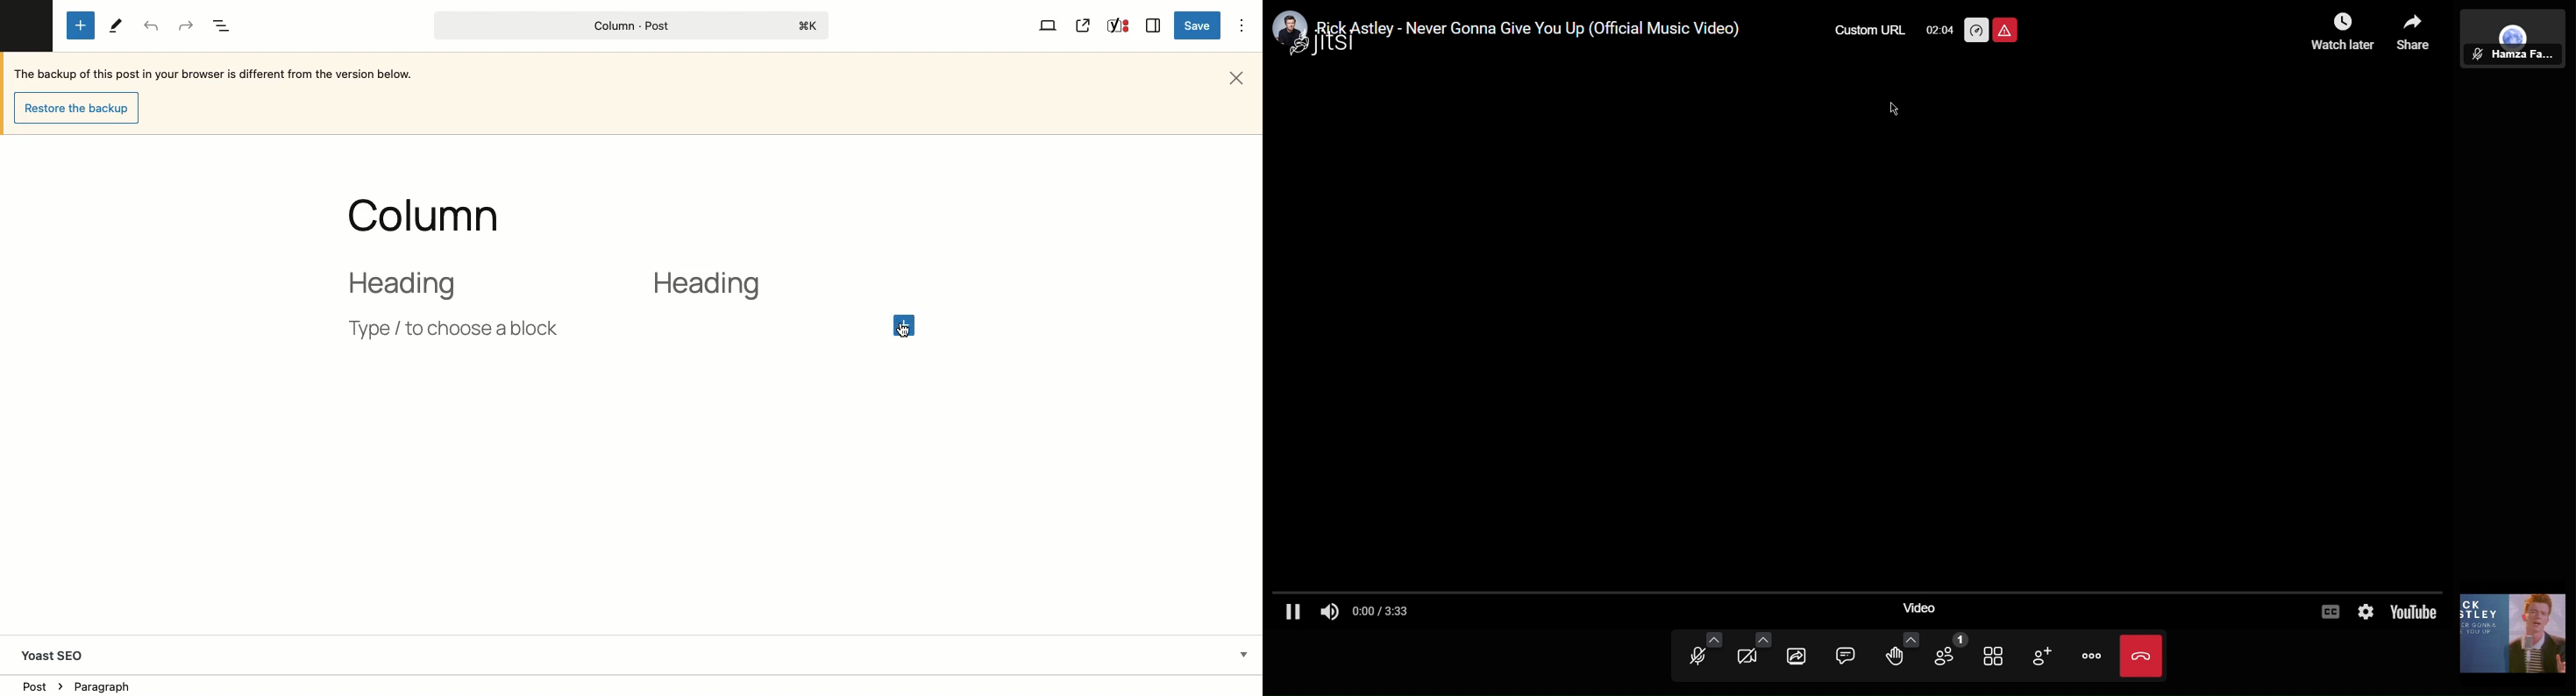 This screenshot has width=2576, height=700. Describe the element at coordinates (1938, 30) in the screenshot. I see `TImer` at that location.